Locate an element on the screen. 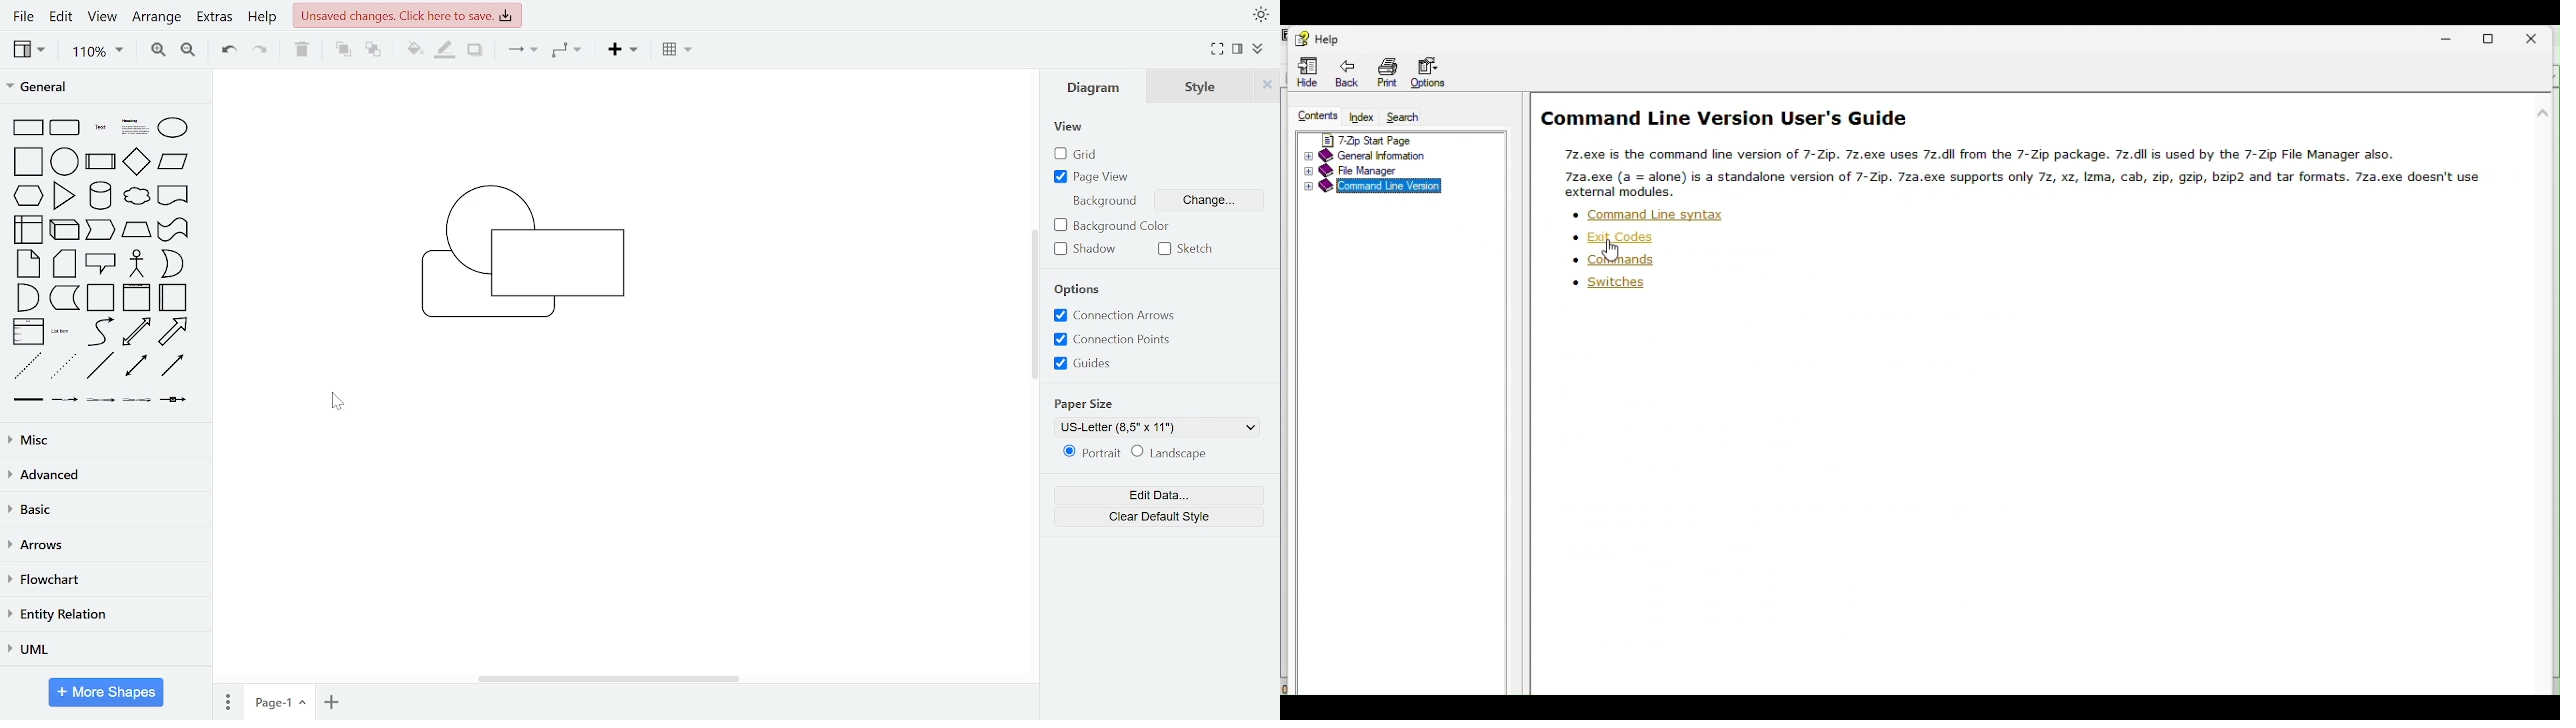 This screenshot has height=728, width=2576. connector with 3 label is located at coordinates (139, 401).